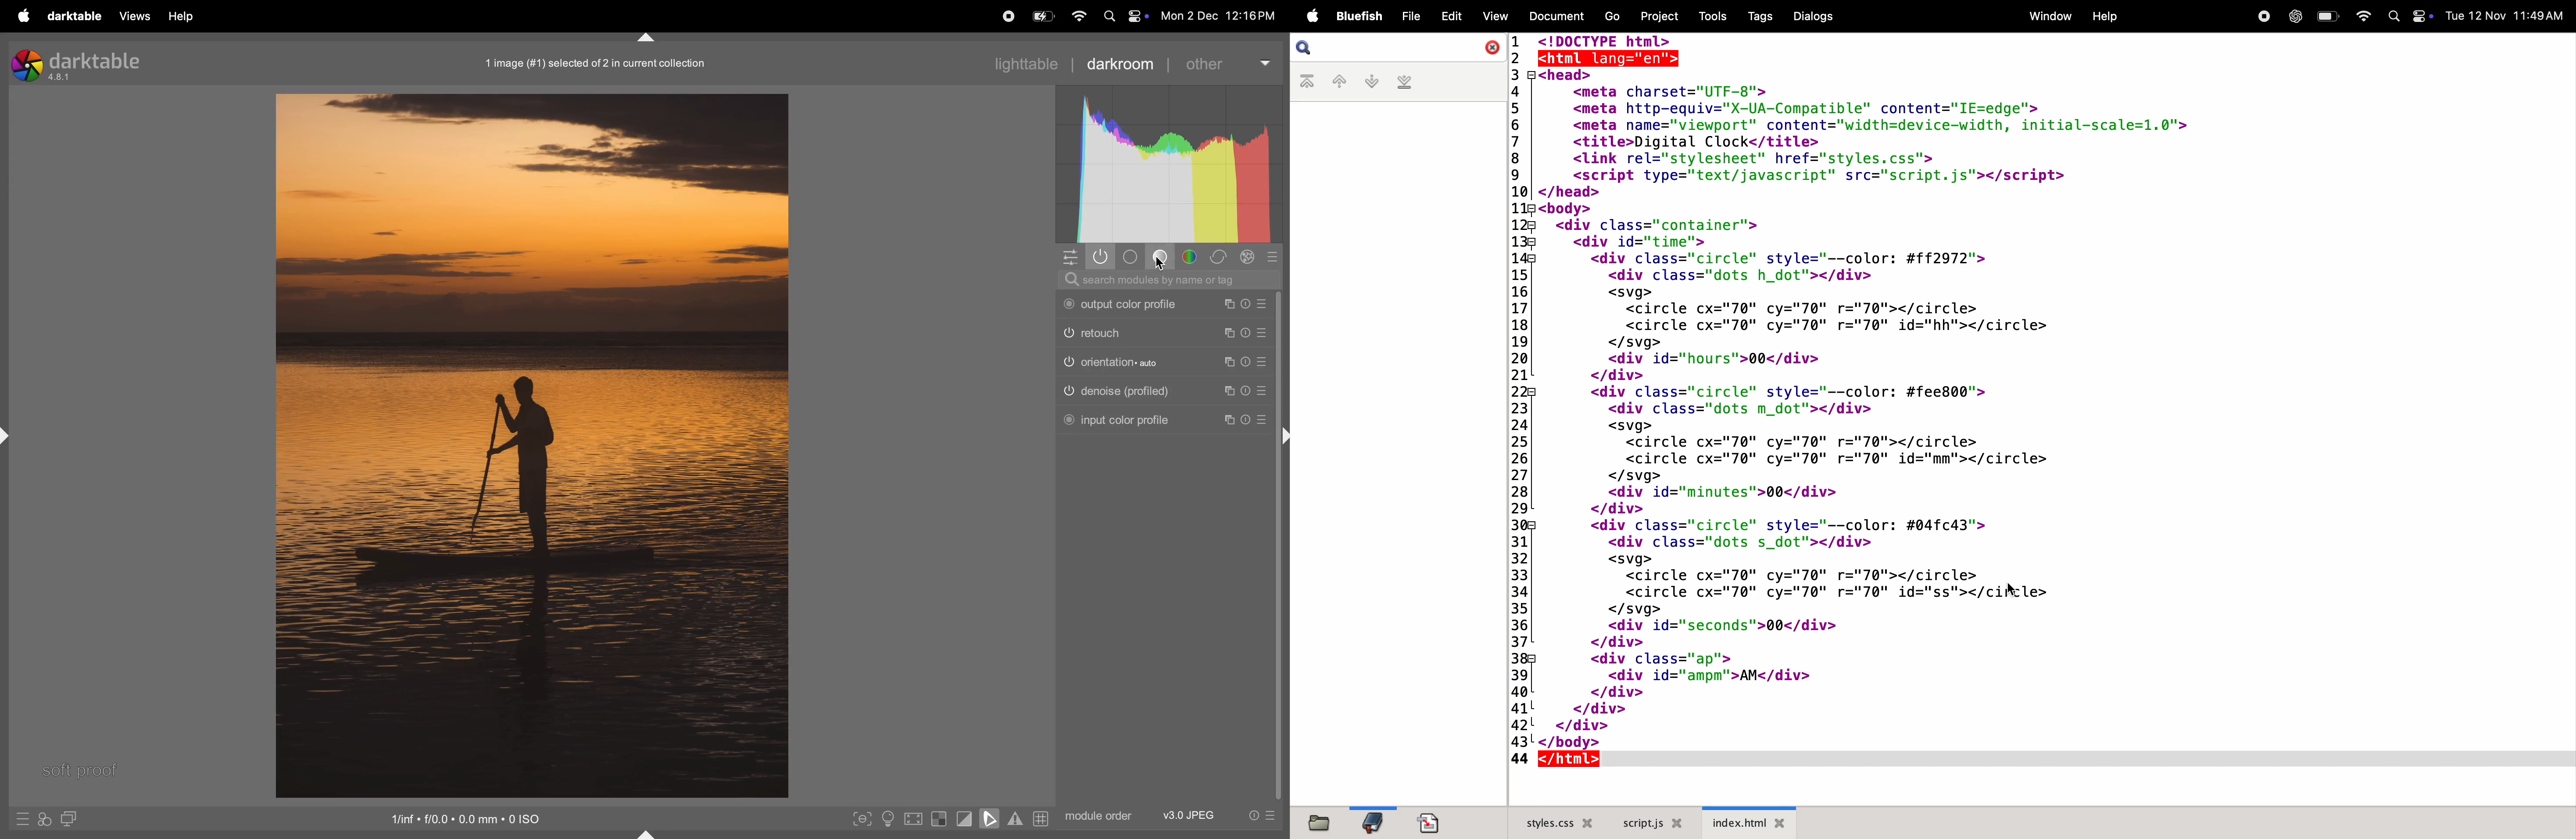 Image resolution: width=2576 pixels, height=840 pixels. What do you see at coordinates (1712, 16) in the screenshot?
I see `tools` at bounding box center [1712, 16].